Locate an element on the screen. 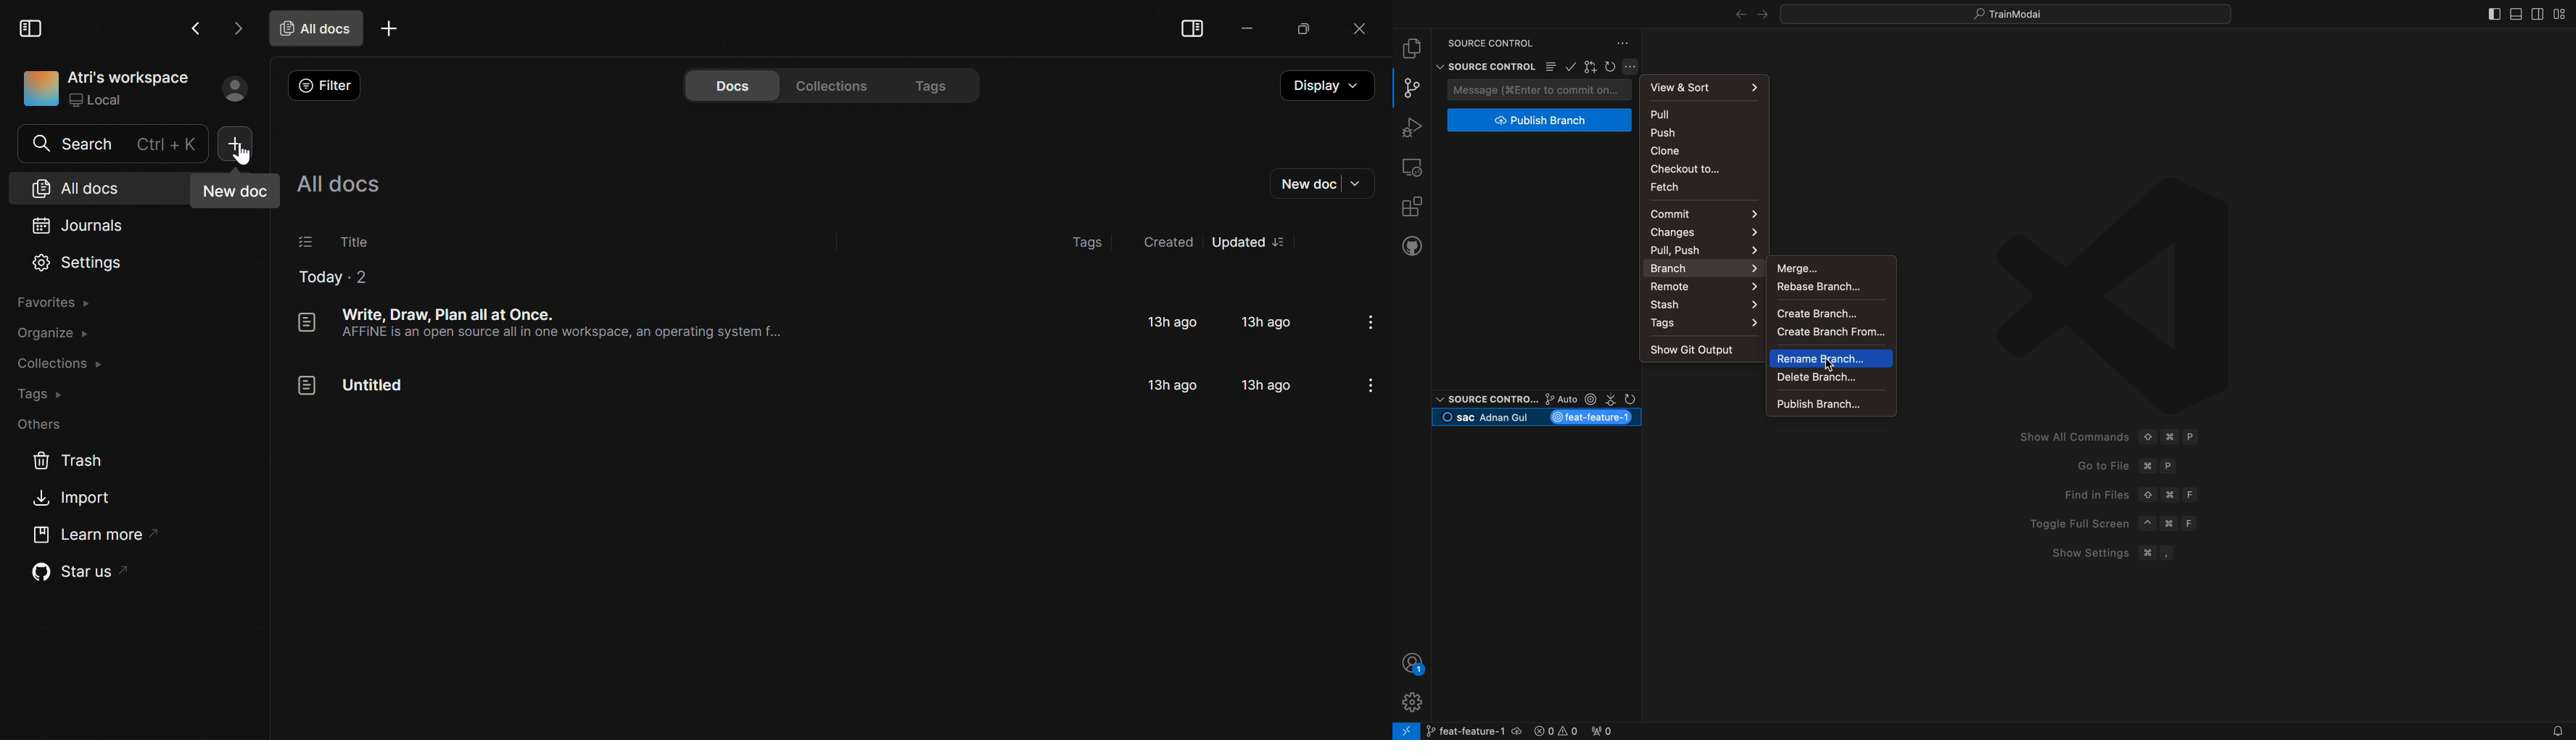 The width and height of the screenshot is (2576, 756). Journals is located at coordinates (96, 225).